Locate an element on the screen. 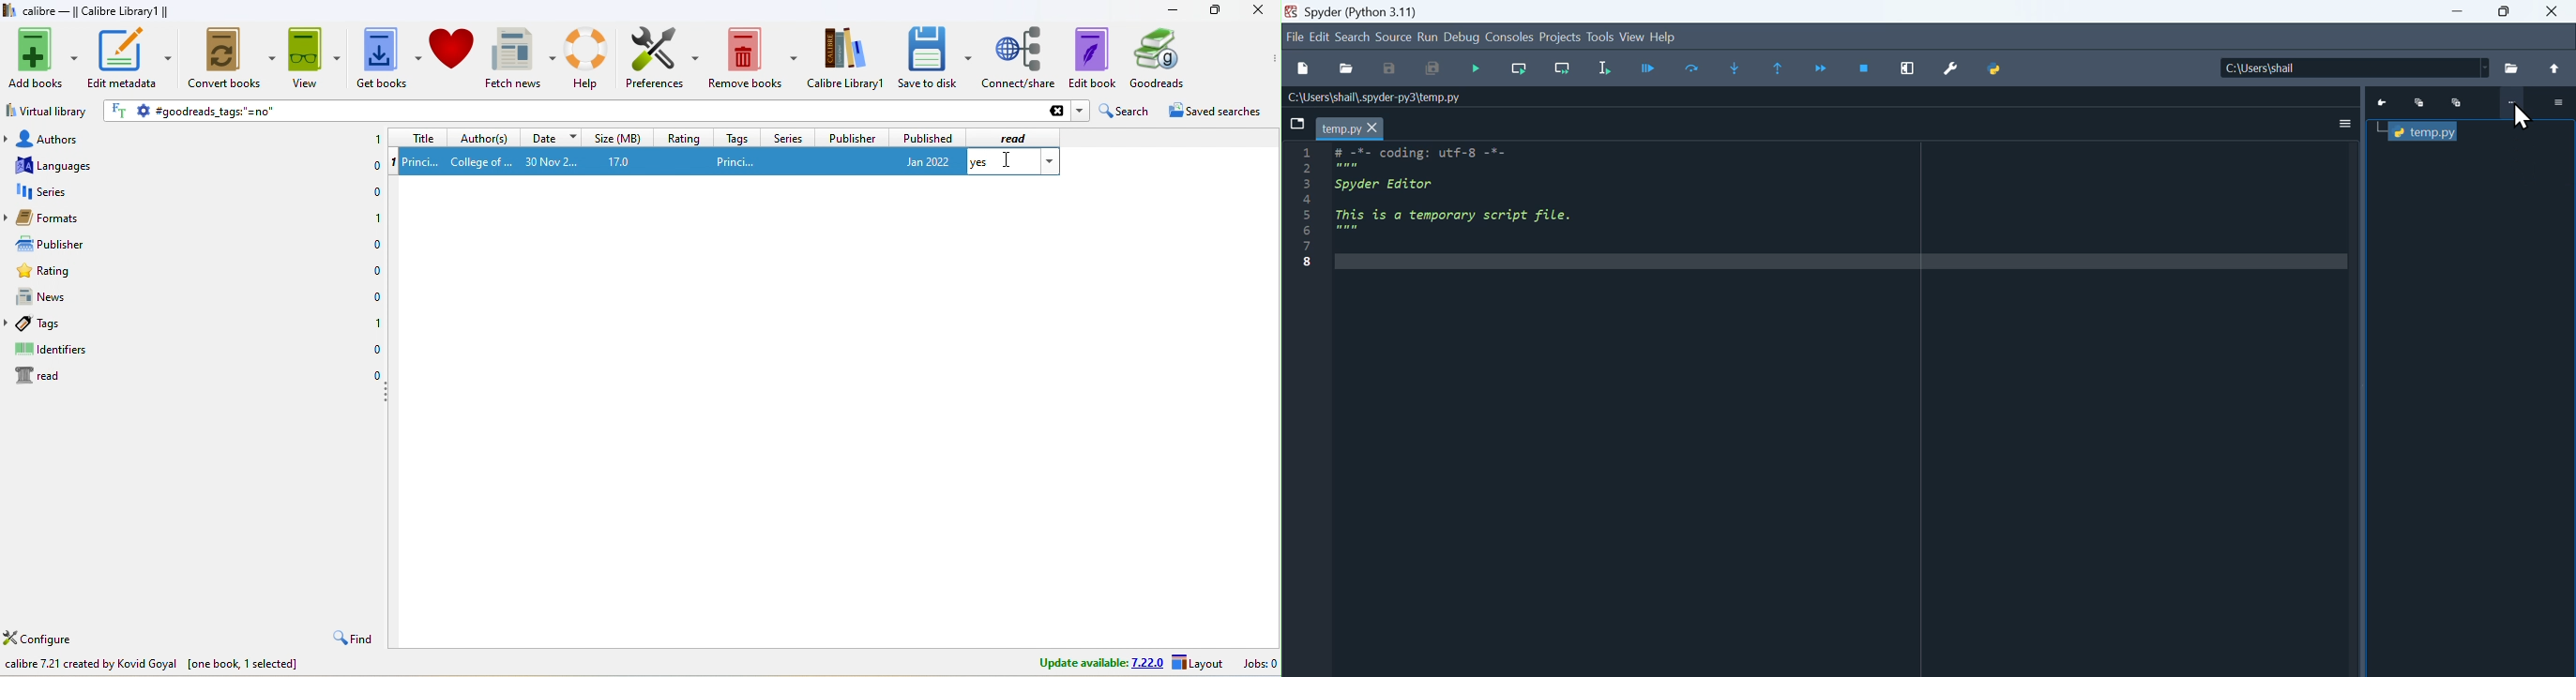 This screenshot has height=700, width=2576. Edit is located at coordinates (1320, 38).